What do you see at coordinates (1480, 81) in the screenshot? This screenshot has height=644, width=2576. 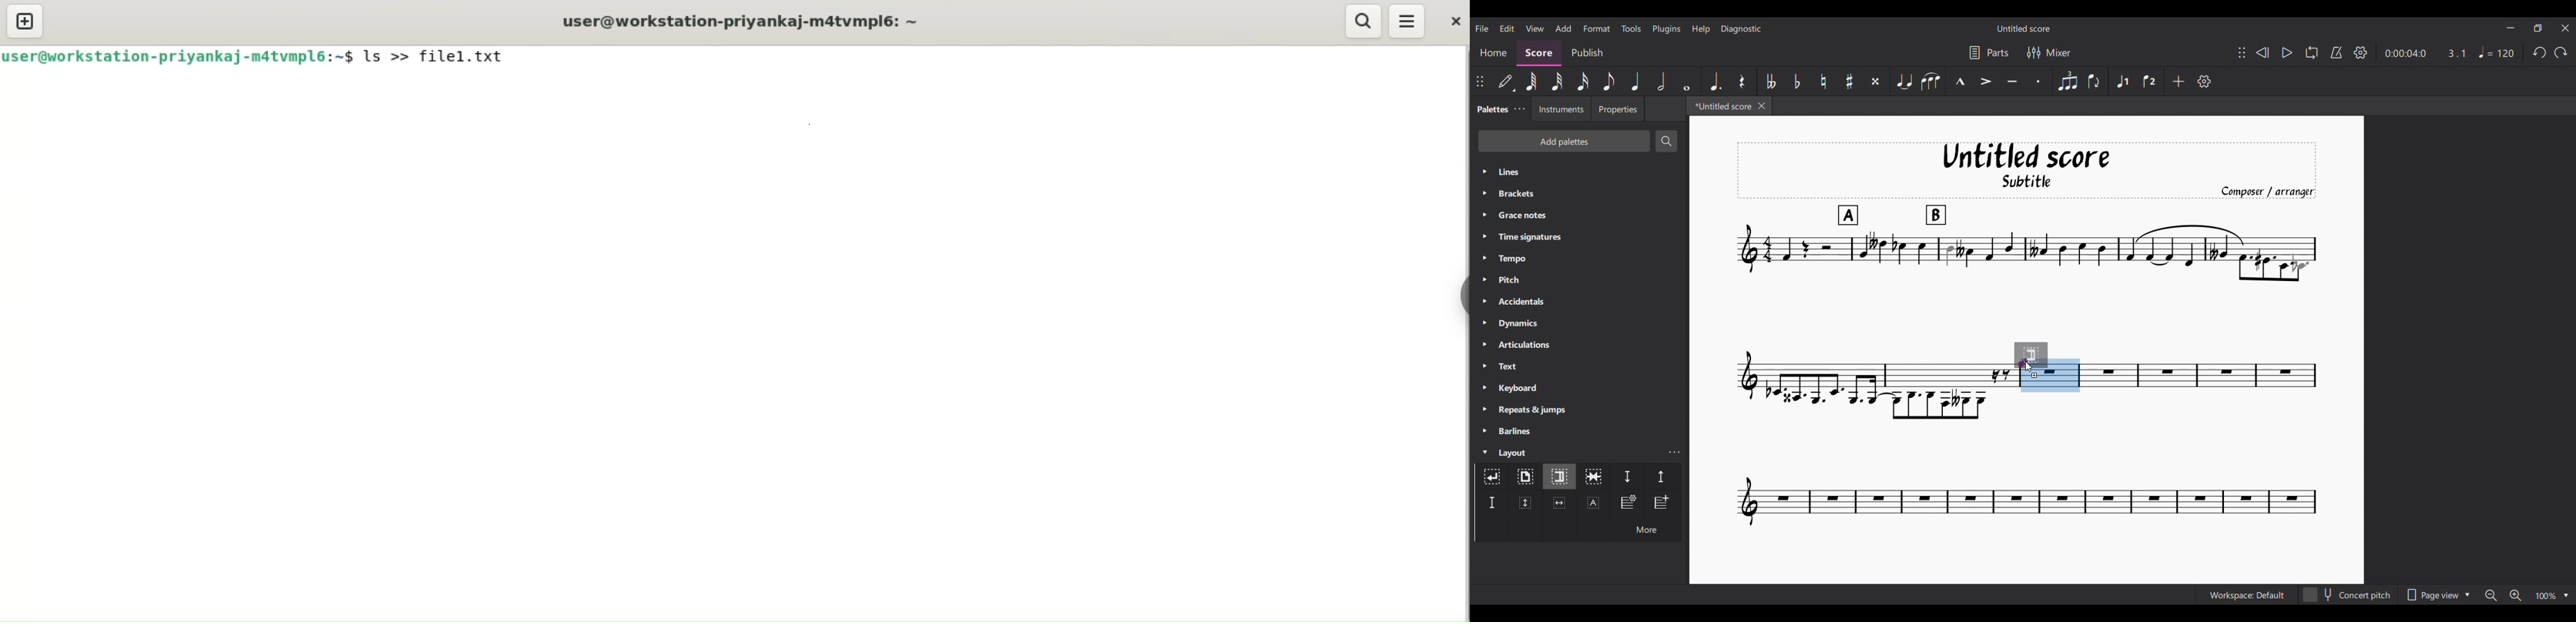 I see `Change position` at bounding box center [1480, 81].